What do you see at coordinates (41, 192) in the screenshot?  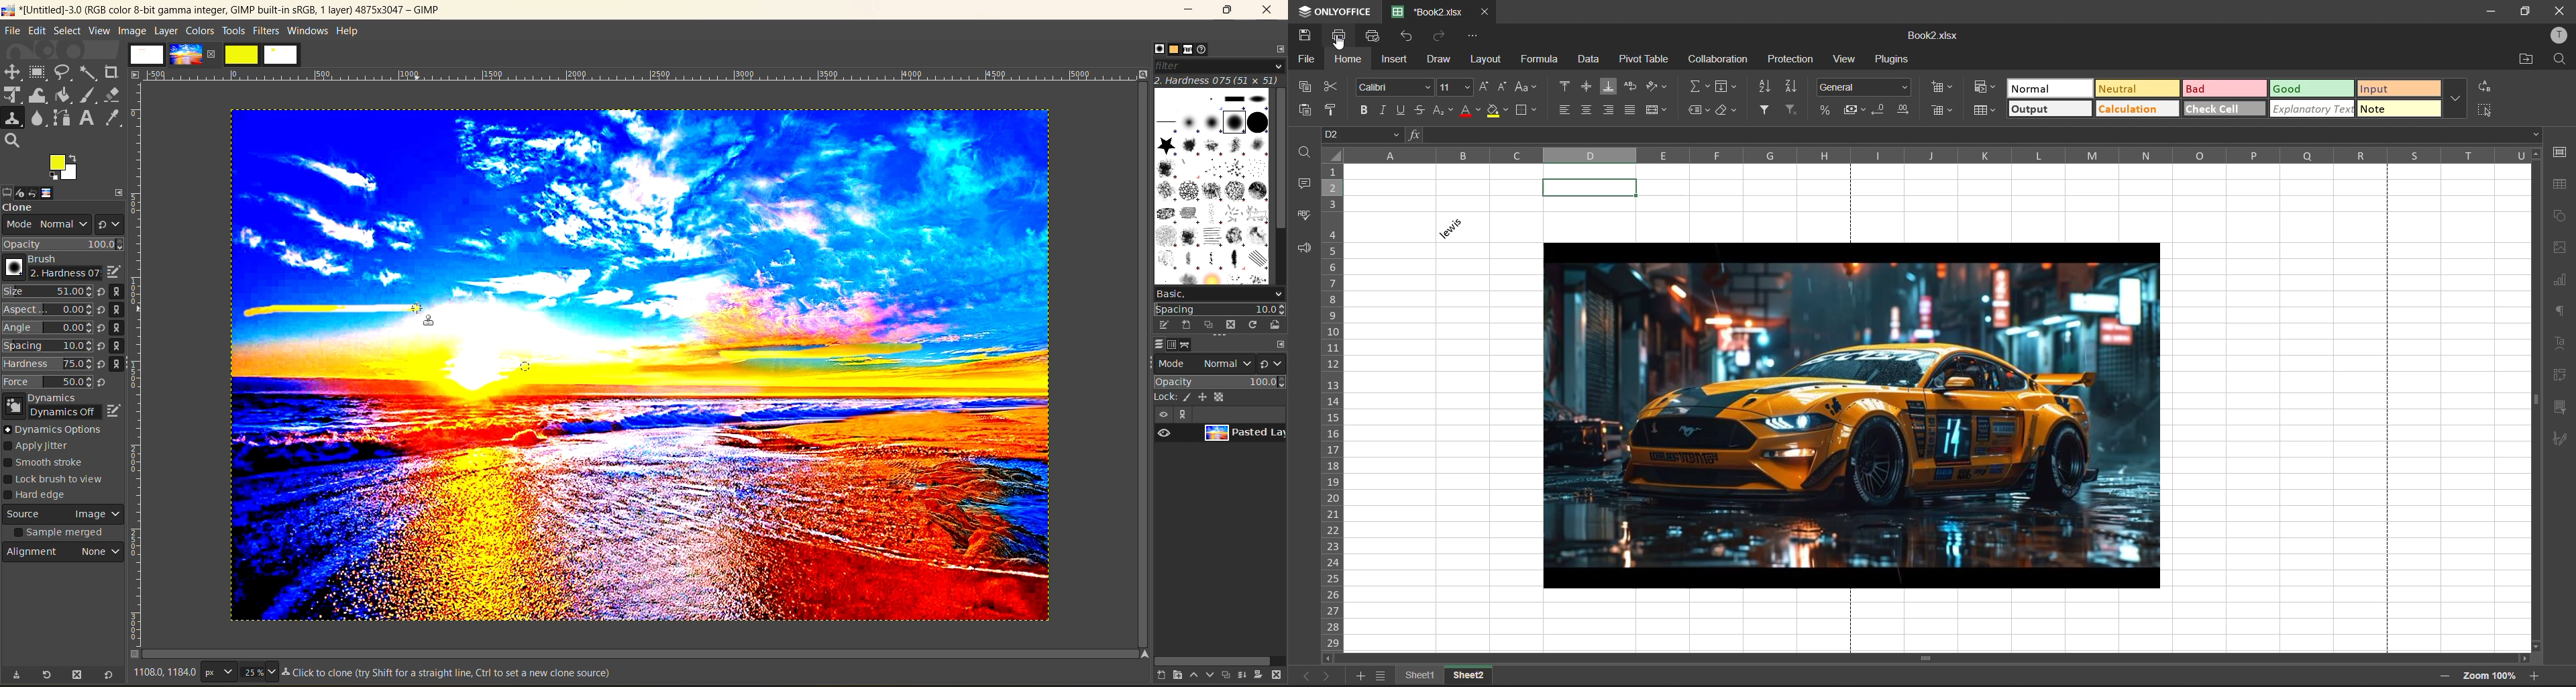 I see `undo` at bounding box center [41, 192].